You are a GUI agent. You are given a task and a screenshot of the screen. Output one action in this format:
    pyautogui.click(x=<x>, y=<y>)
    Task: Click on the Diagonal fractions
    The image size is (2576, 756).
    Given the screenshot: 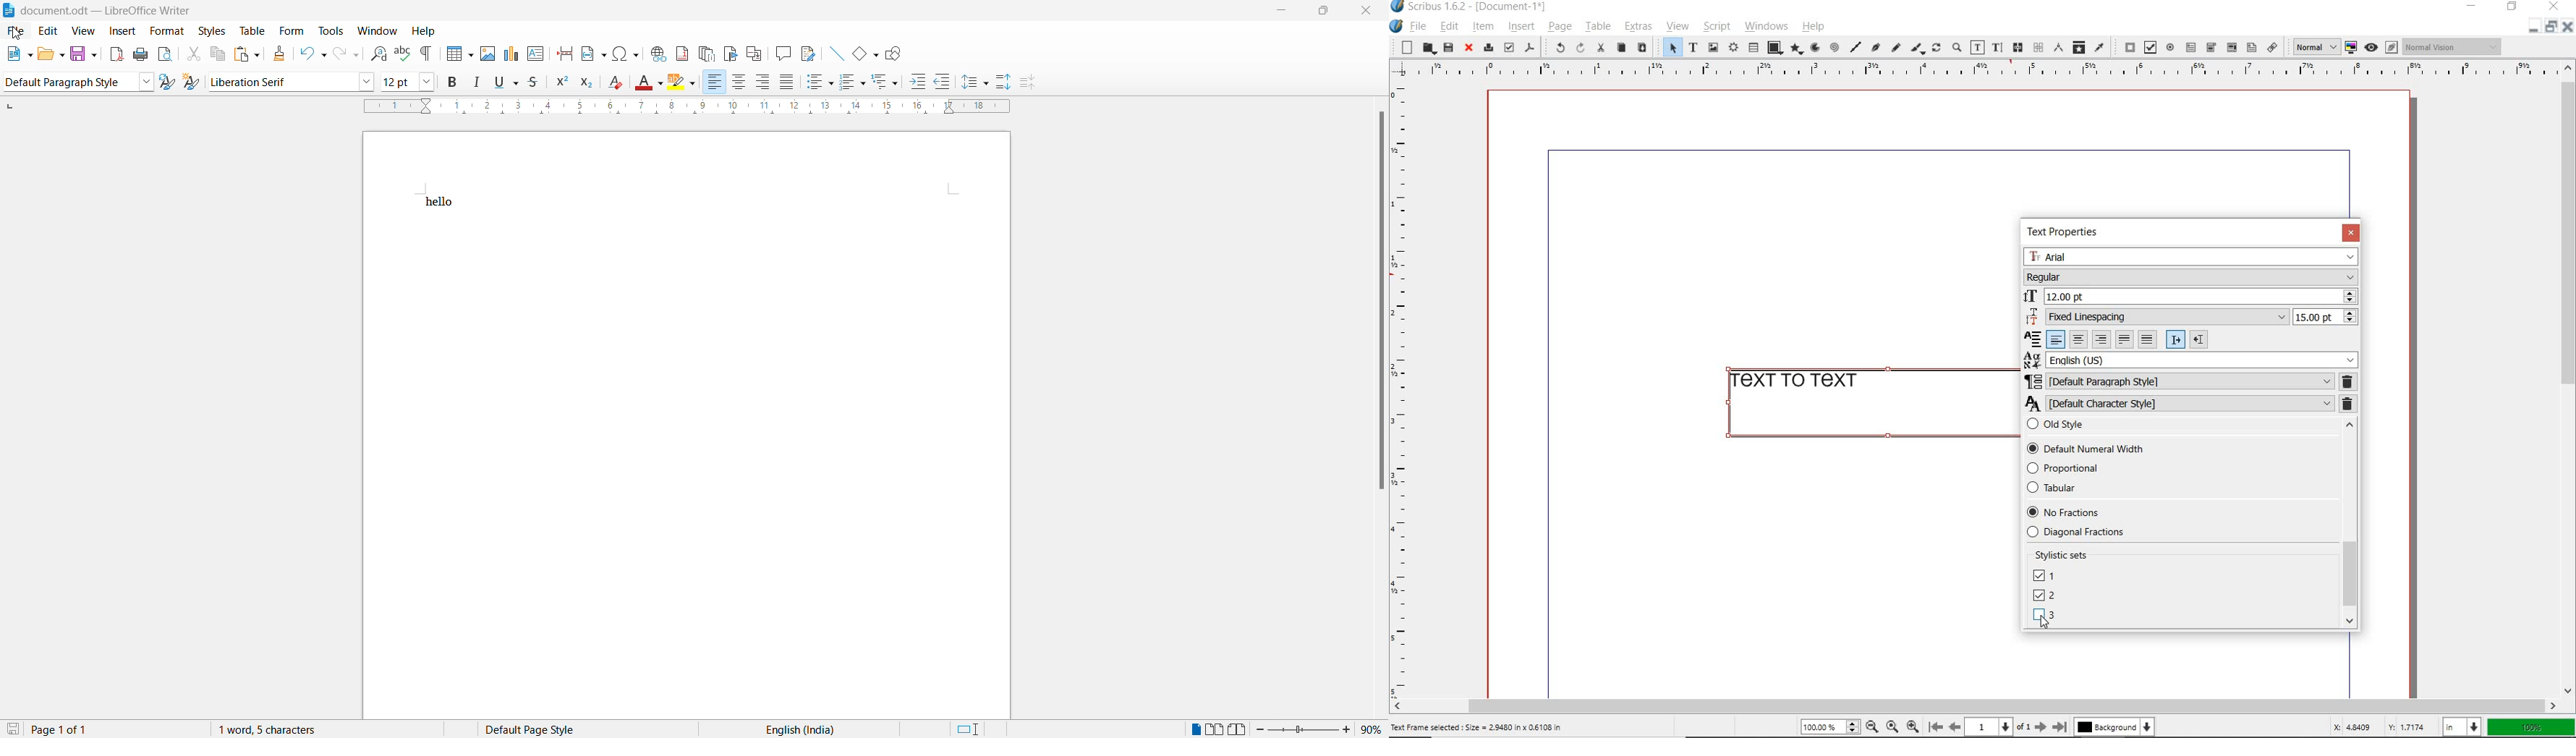 What is the action you would take?
    pyautogui.click(x=2098, y=532)
    